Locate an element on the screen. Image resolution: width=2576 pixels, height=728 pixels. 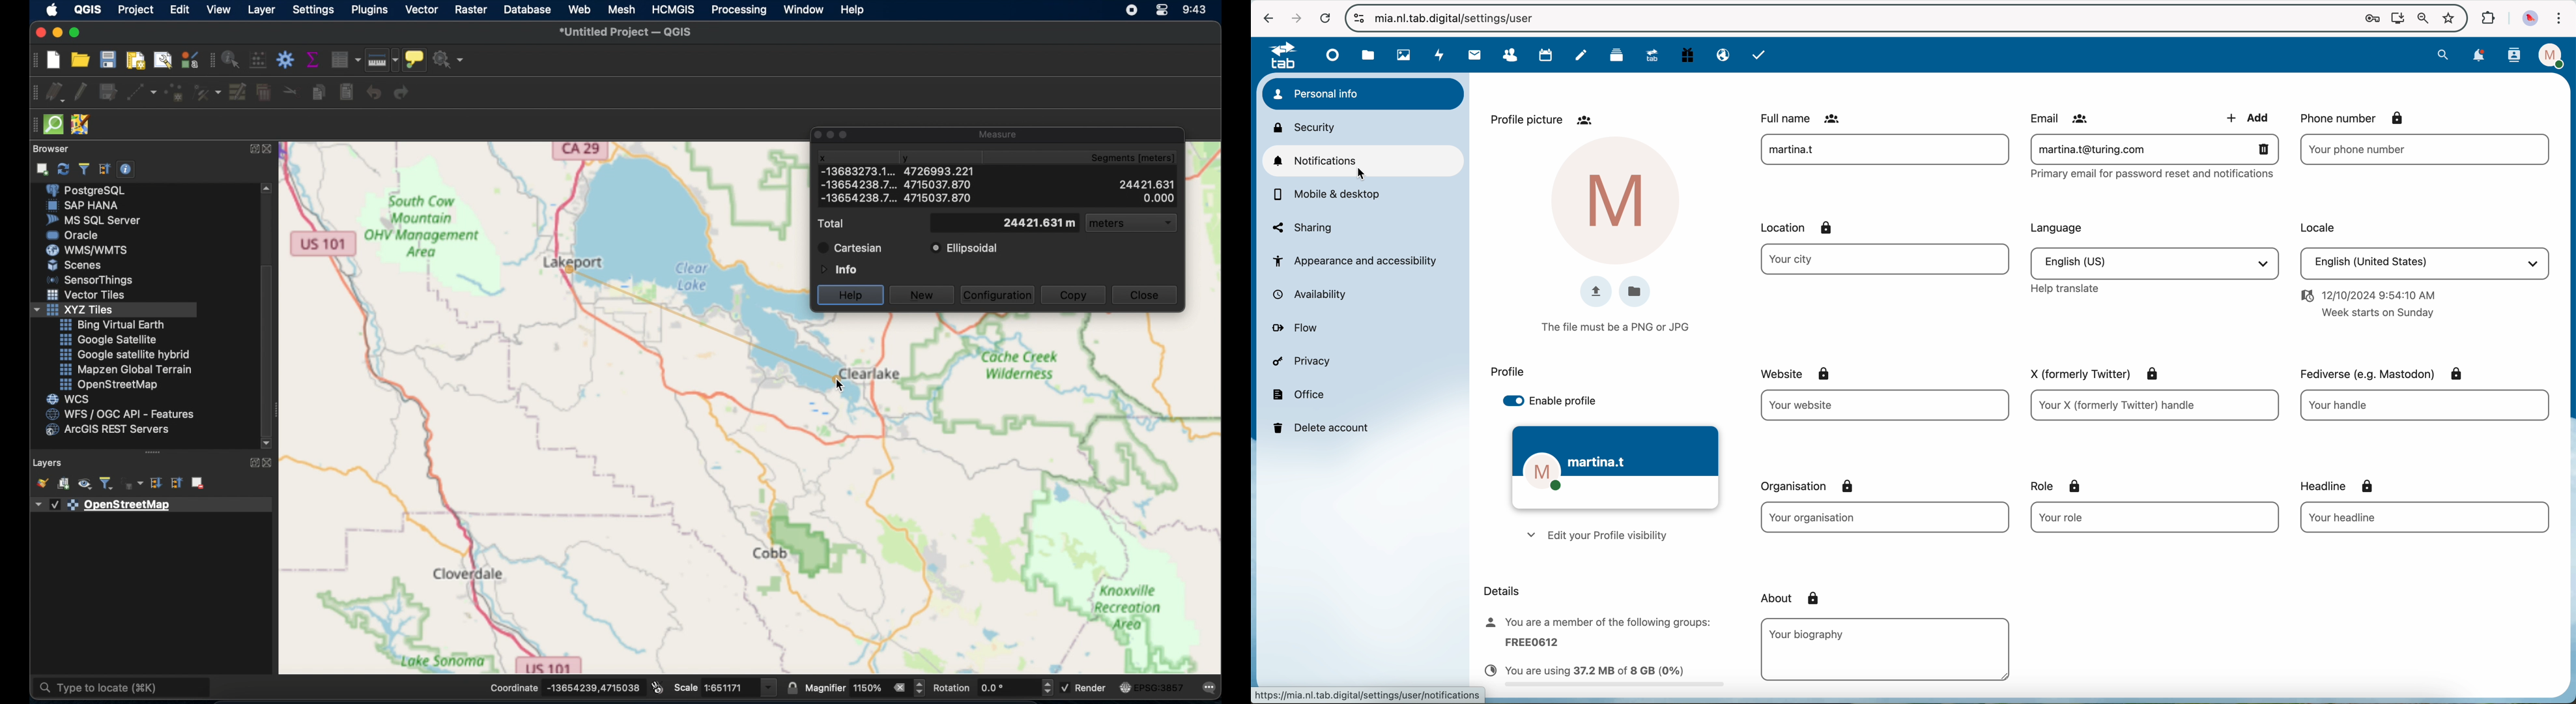
cut features is located at coordinates (288, 91).